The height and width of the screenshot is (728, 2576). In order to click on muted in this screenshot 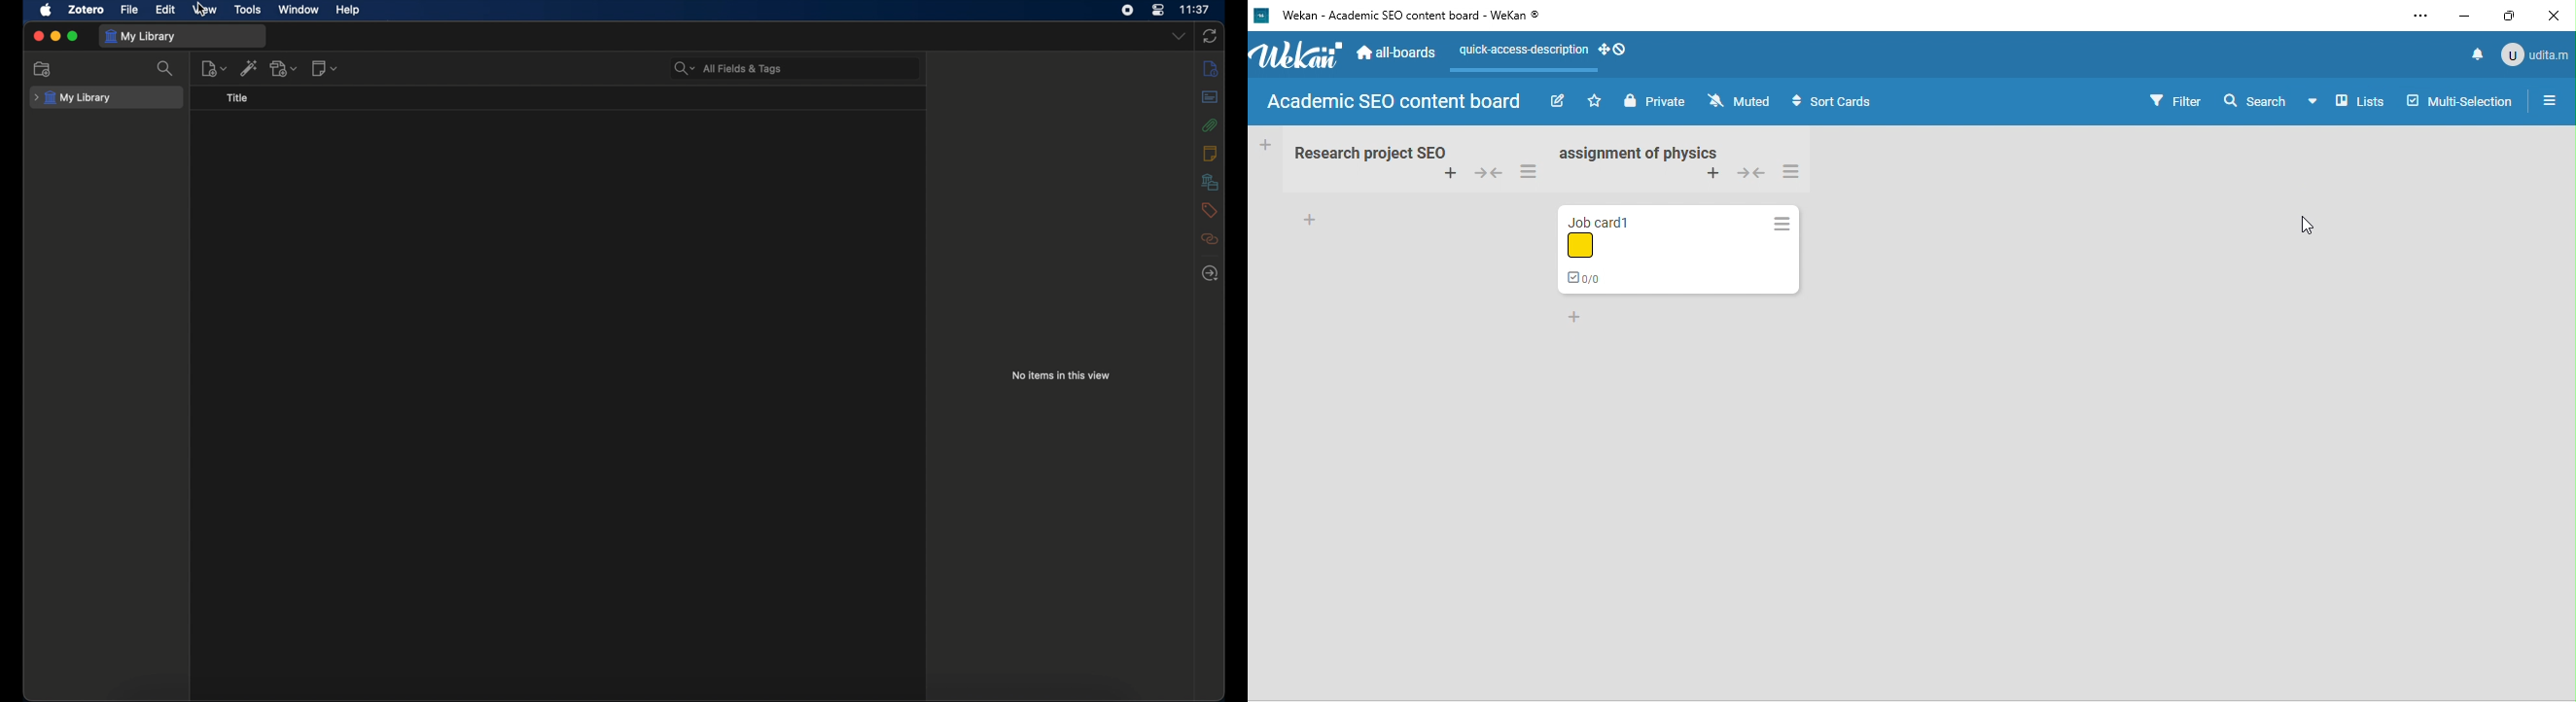, I will do `click(1744, 101)`.